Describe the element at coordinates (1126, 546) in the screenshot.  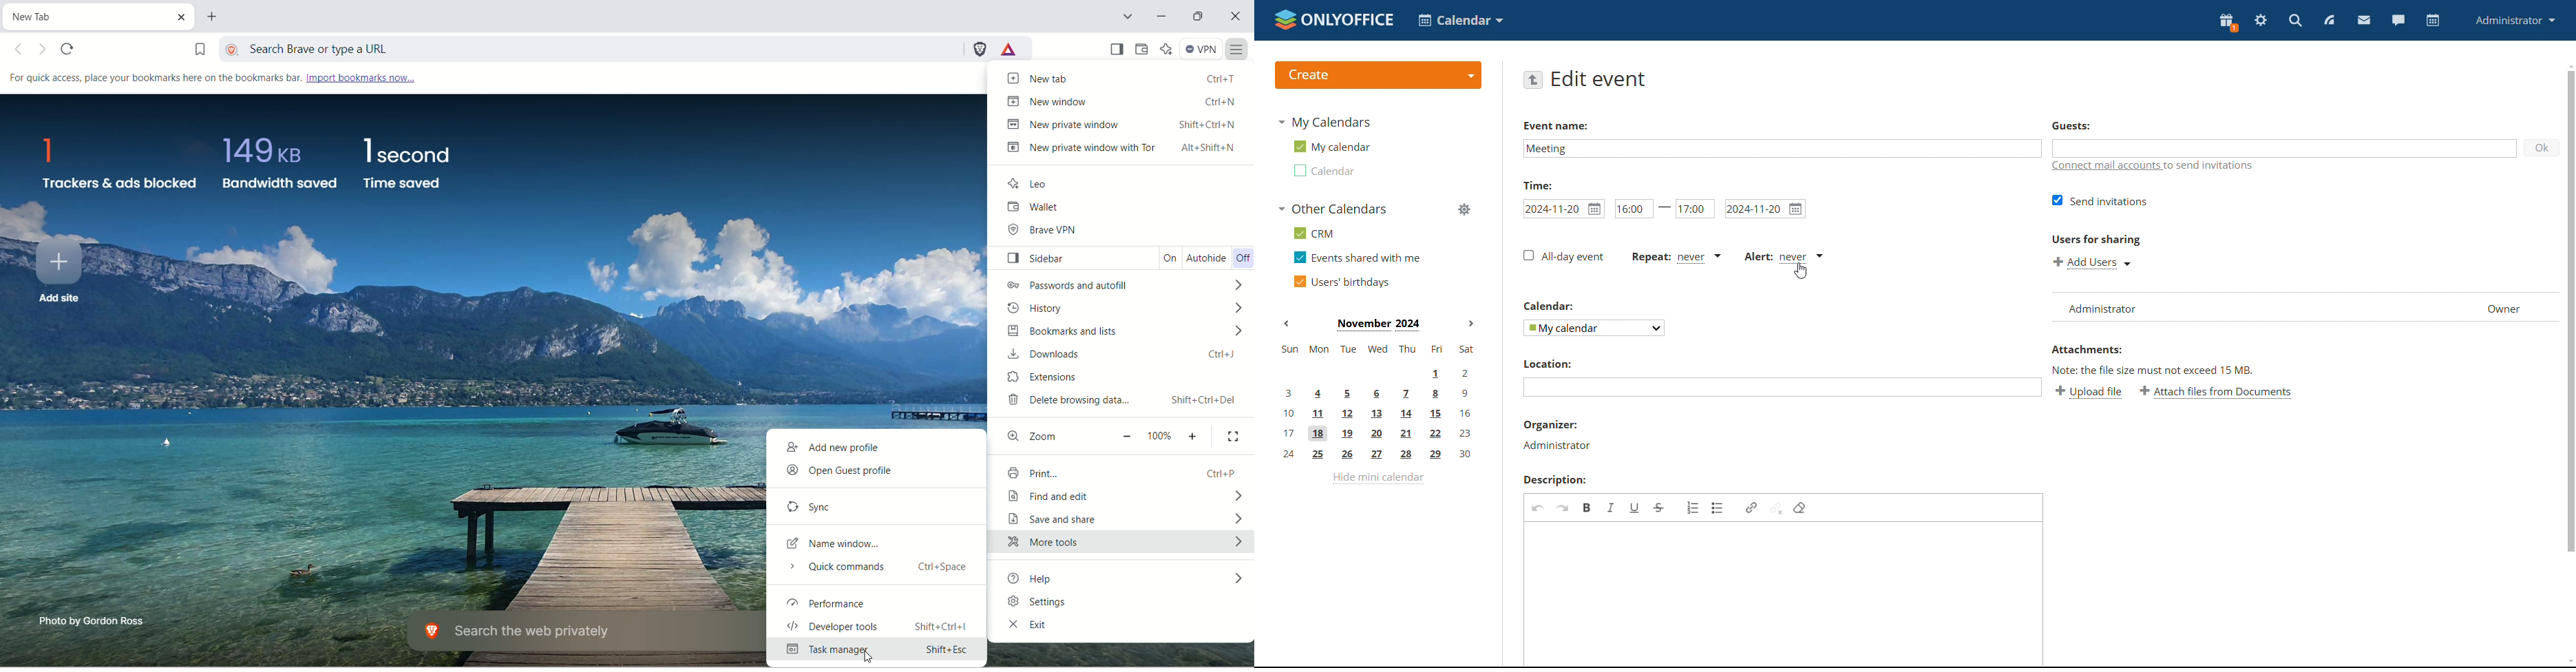
I see `more tools` at that location.